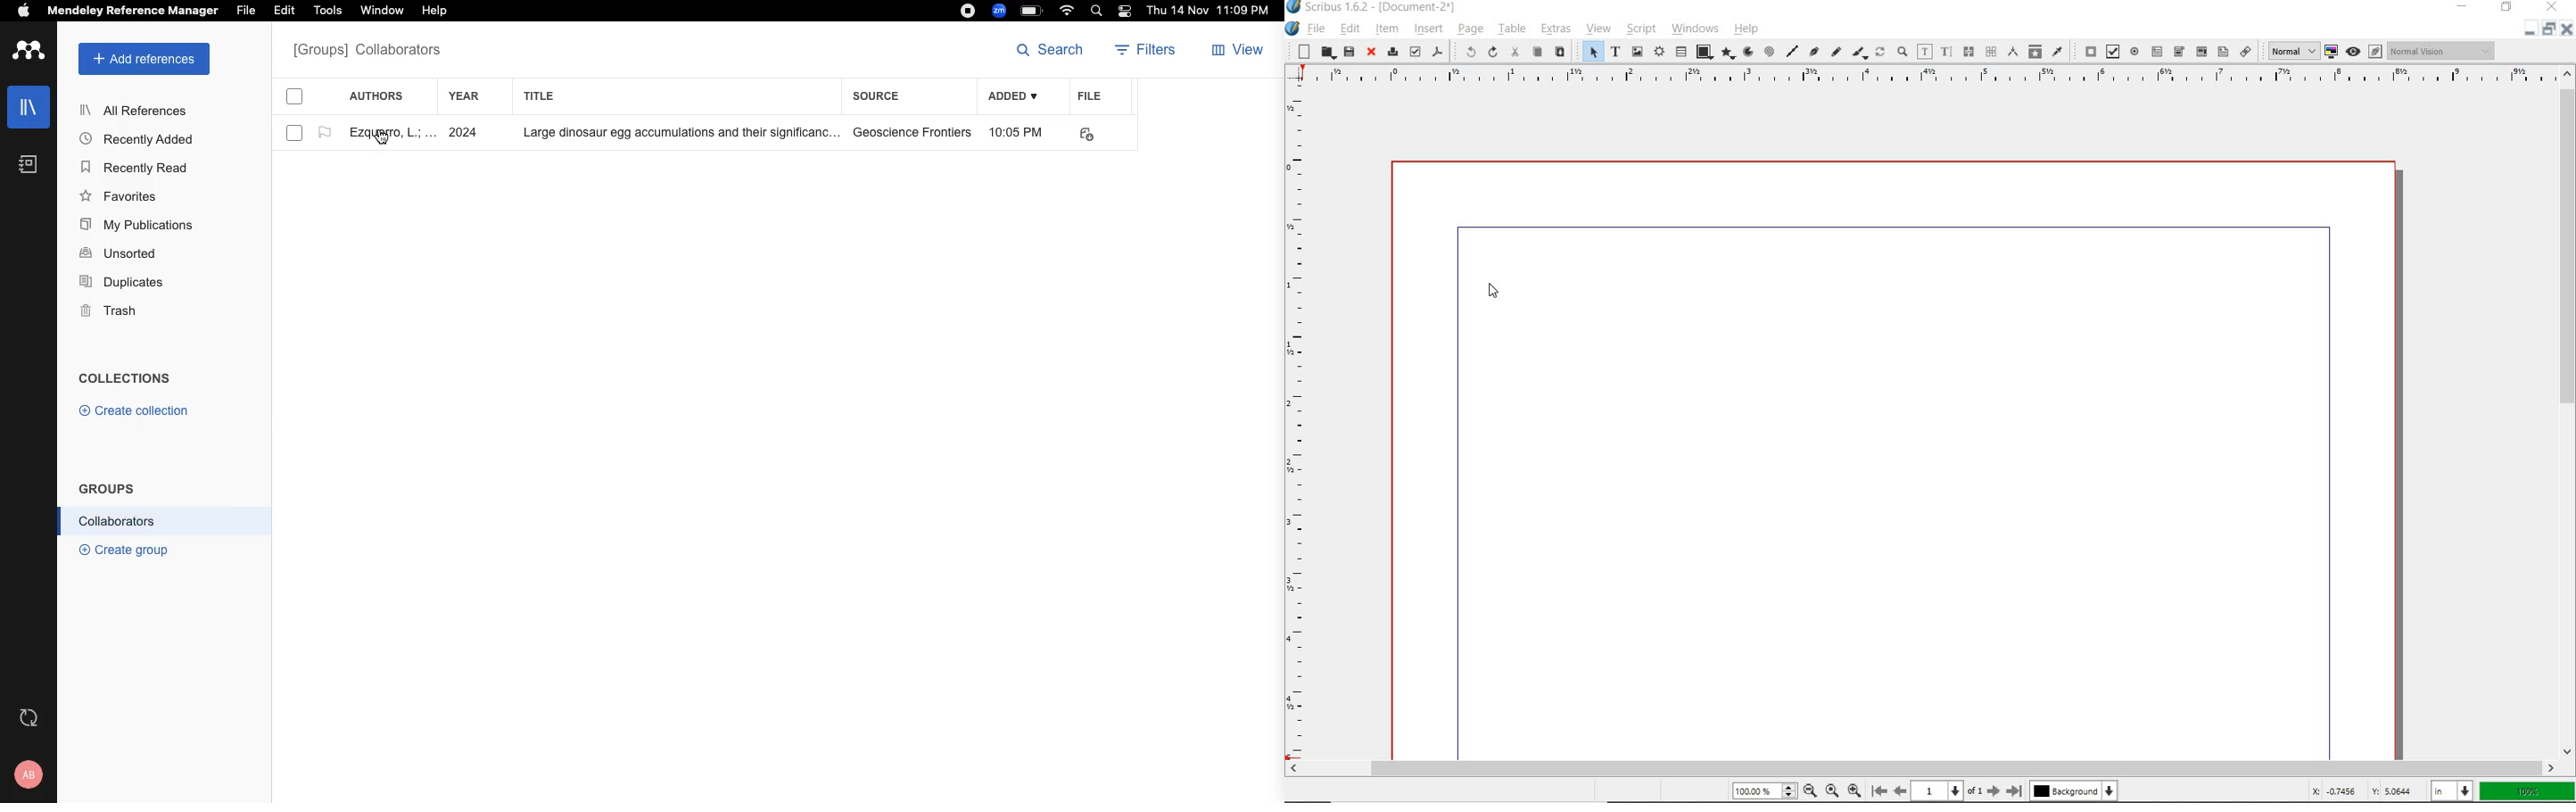 This screenshot has width=2576, height=812. What do you see at coordinates (137, 228) in the screenshot?
I see `My Publications` at bounding box center [137, 228].